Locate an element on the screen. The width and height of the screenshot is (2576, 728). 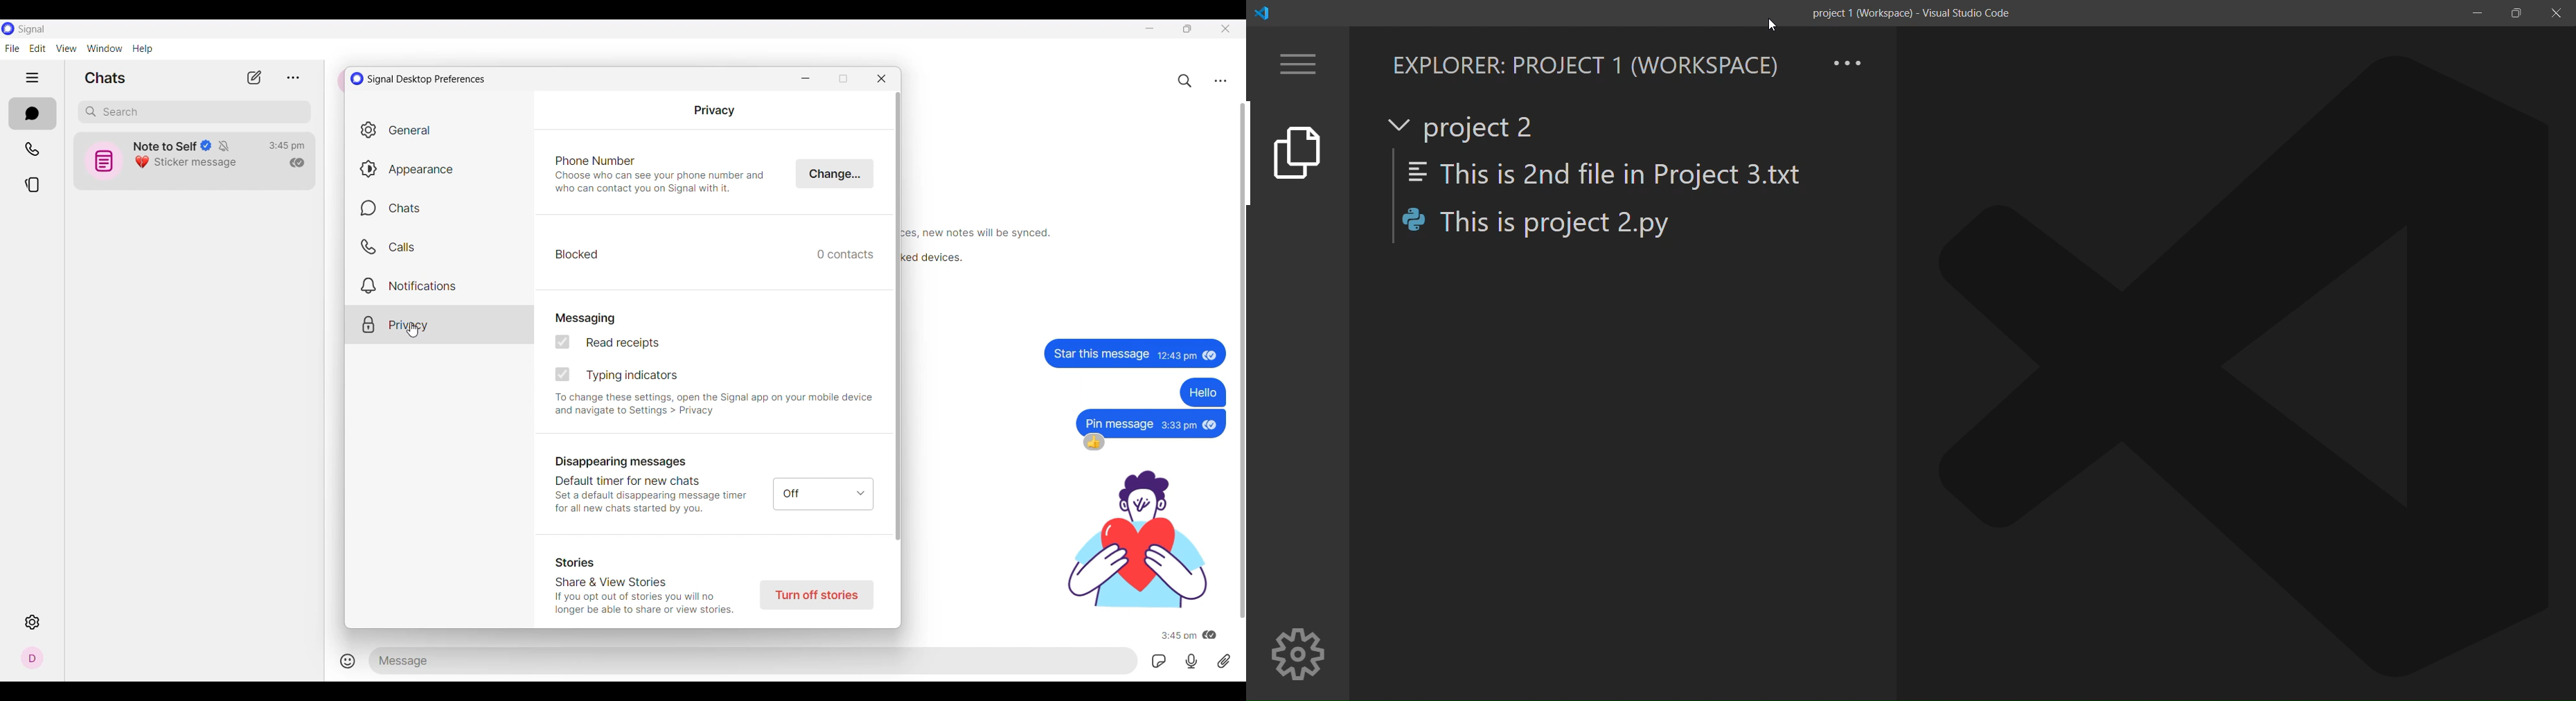
Chat settings is located at coordinates (1220, 81).